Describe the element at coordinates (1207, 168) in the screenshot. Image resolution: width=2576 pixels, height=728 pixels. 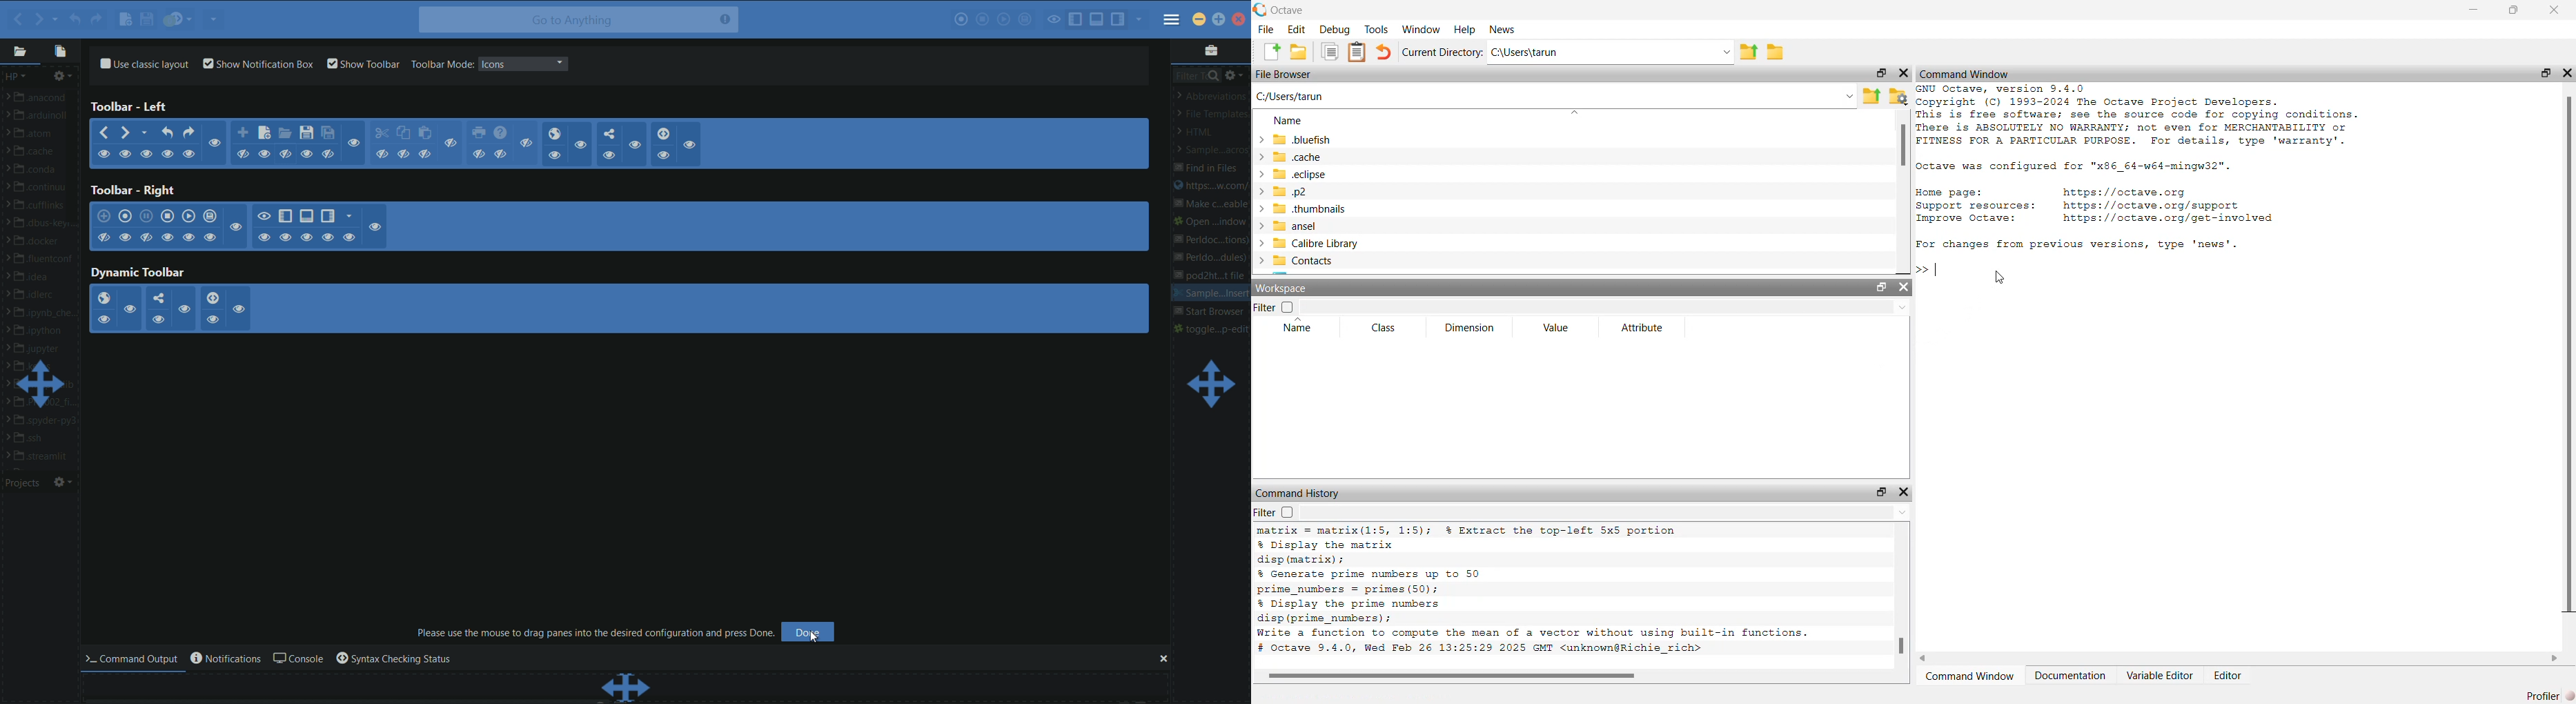
I see `find in files` at that location.